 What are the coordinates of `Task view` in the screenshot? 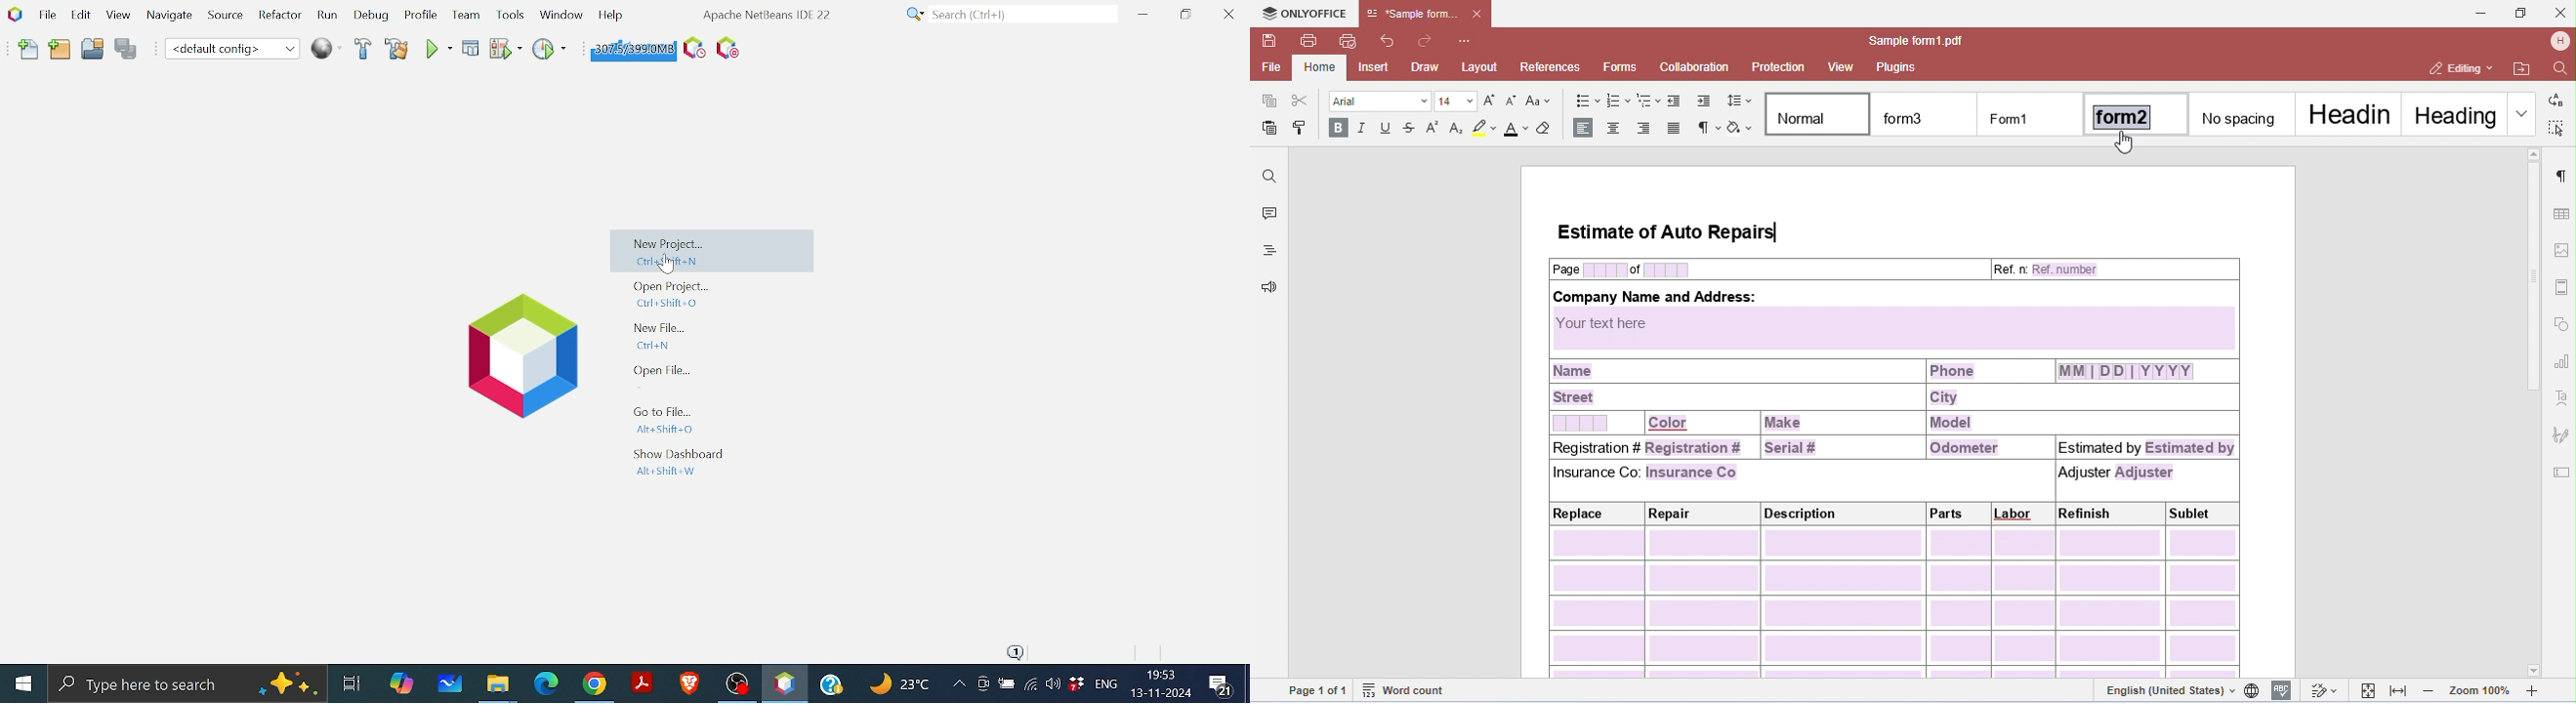 It's located at (351, 681).